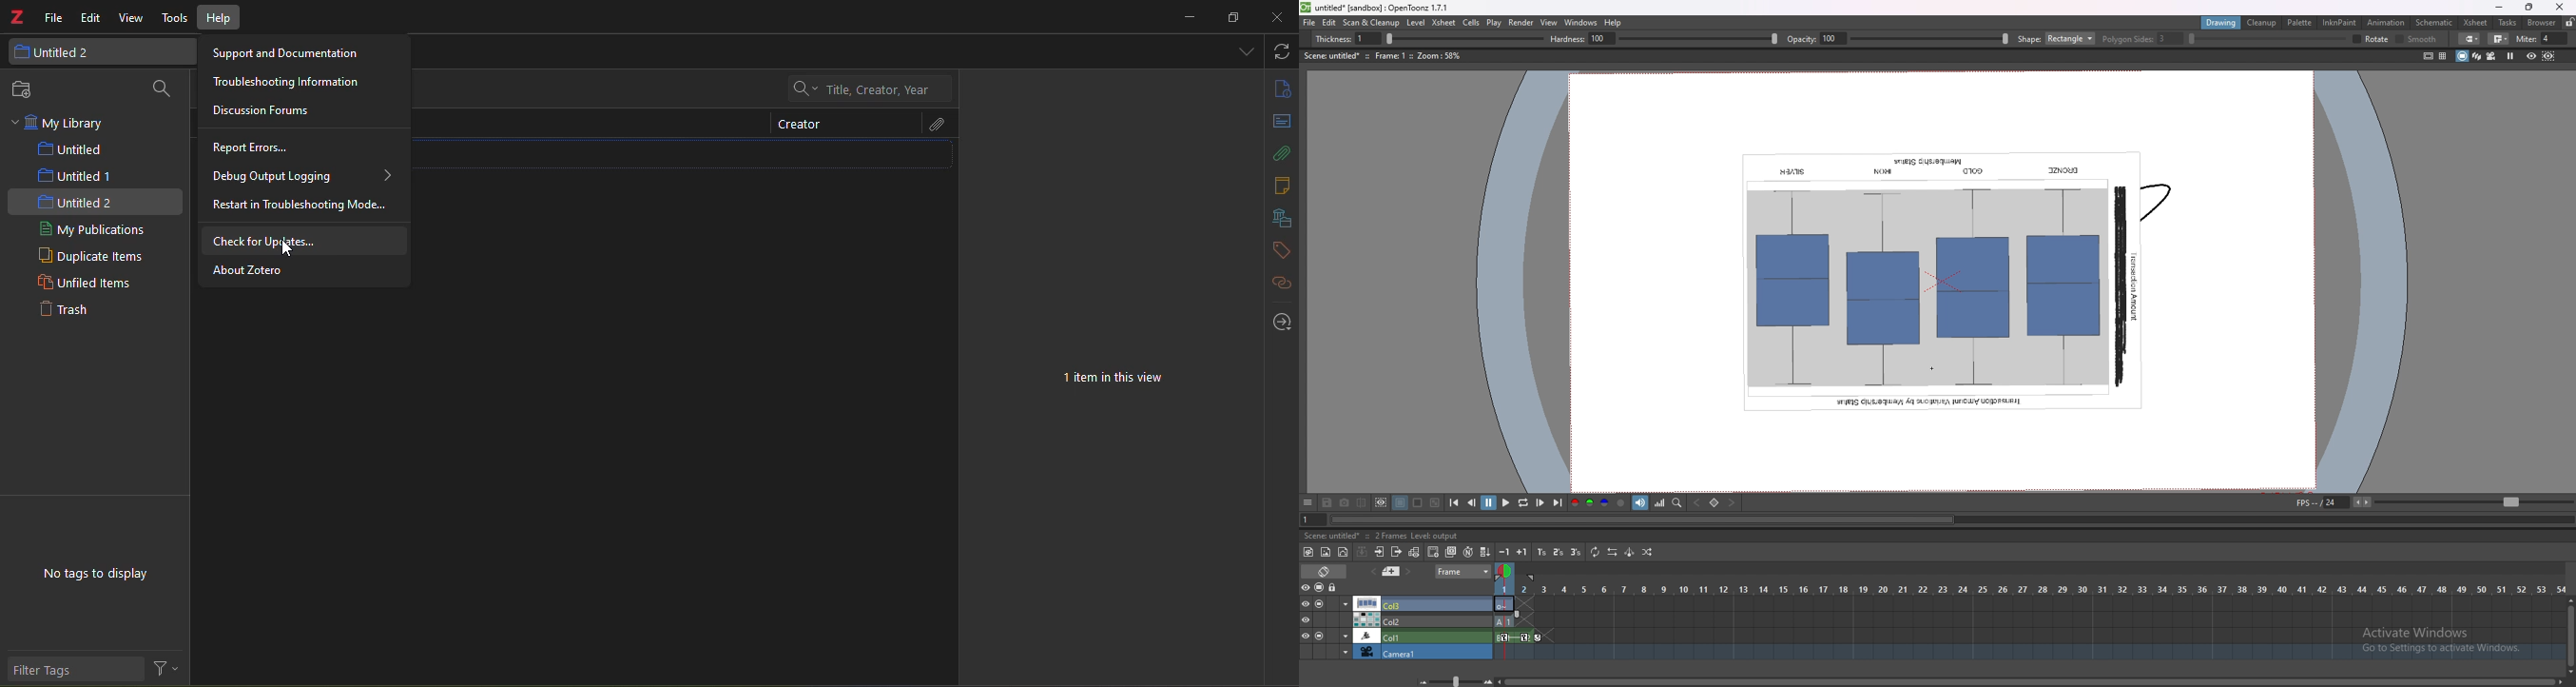 This screenshot has width=2576, height=700. I want to click on autofill cells, so click(1485, 552).